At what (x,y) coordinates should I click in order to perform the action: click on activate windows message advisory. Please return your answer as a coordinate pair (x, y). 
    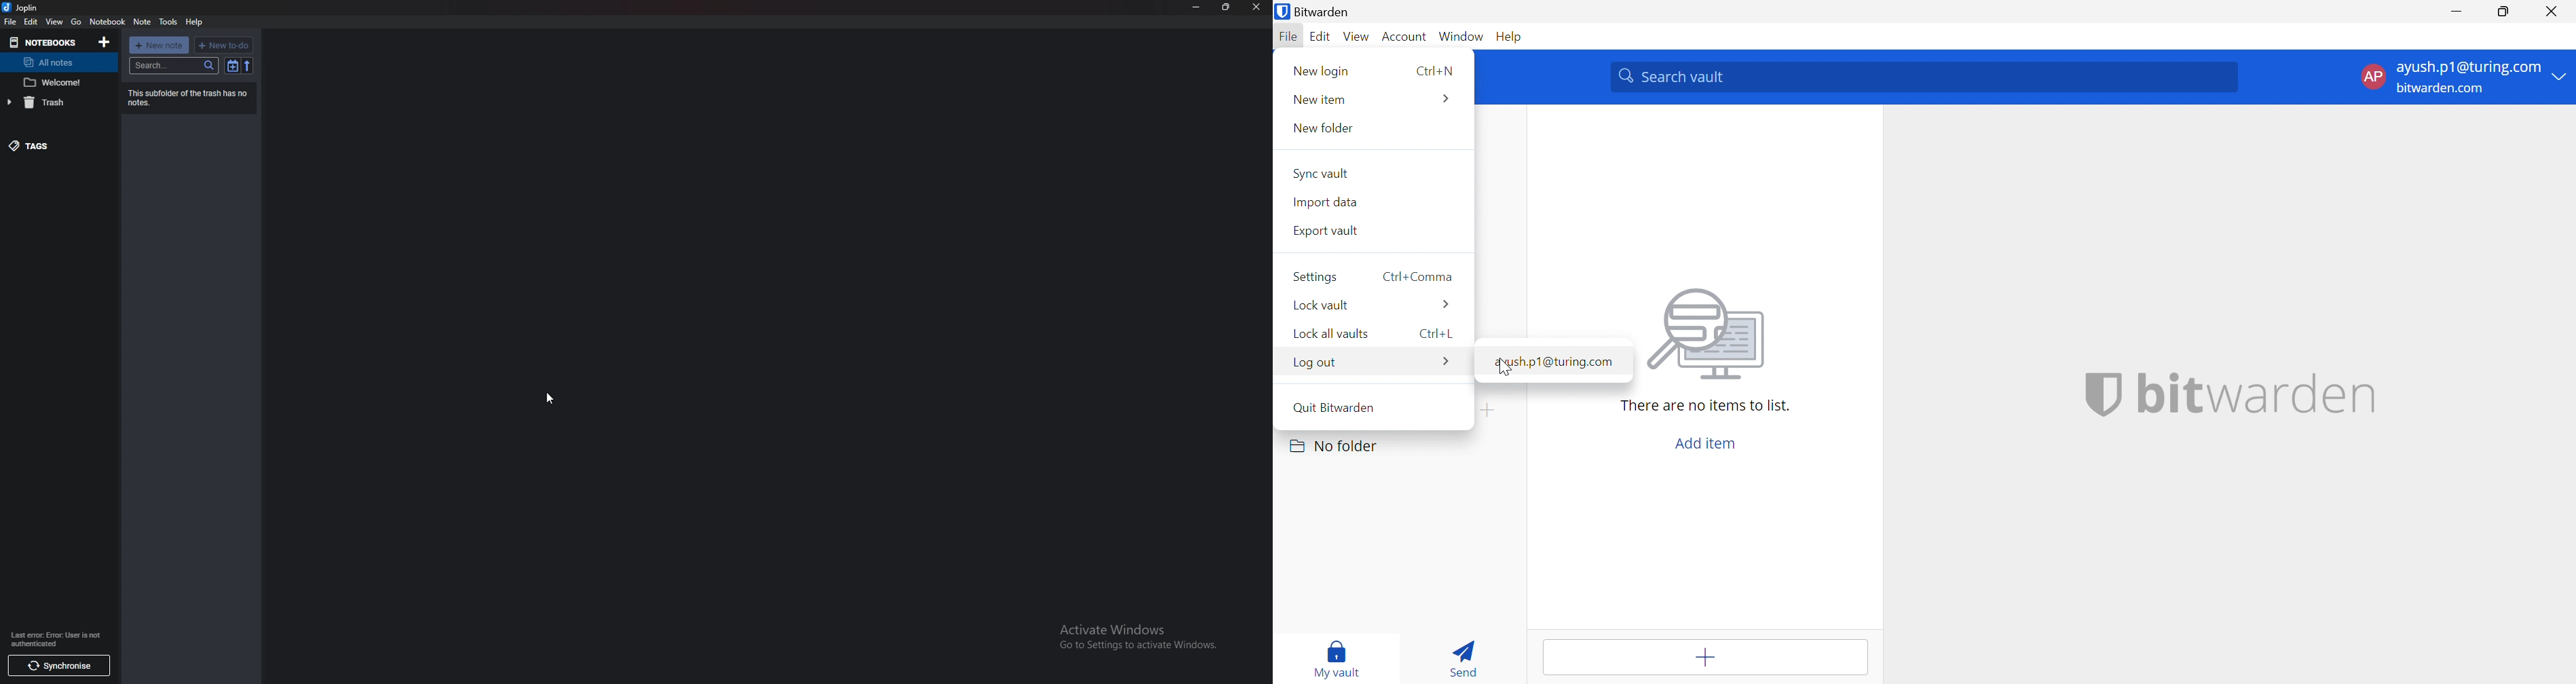
    Looking at the image, I should click on (1136, 636).